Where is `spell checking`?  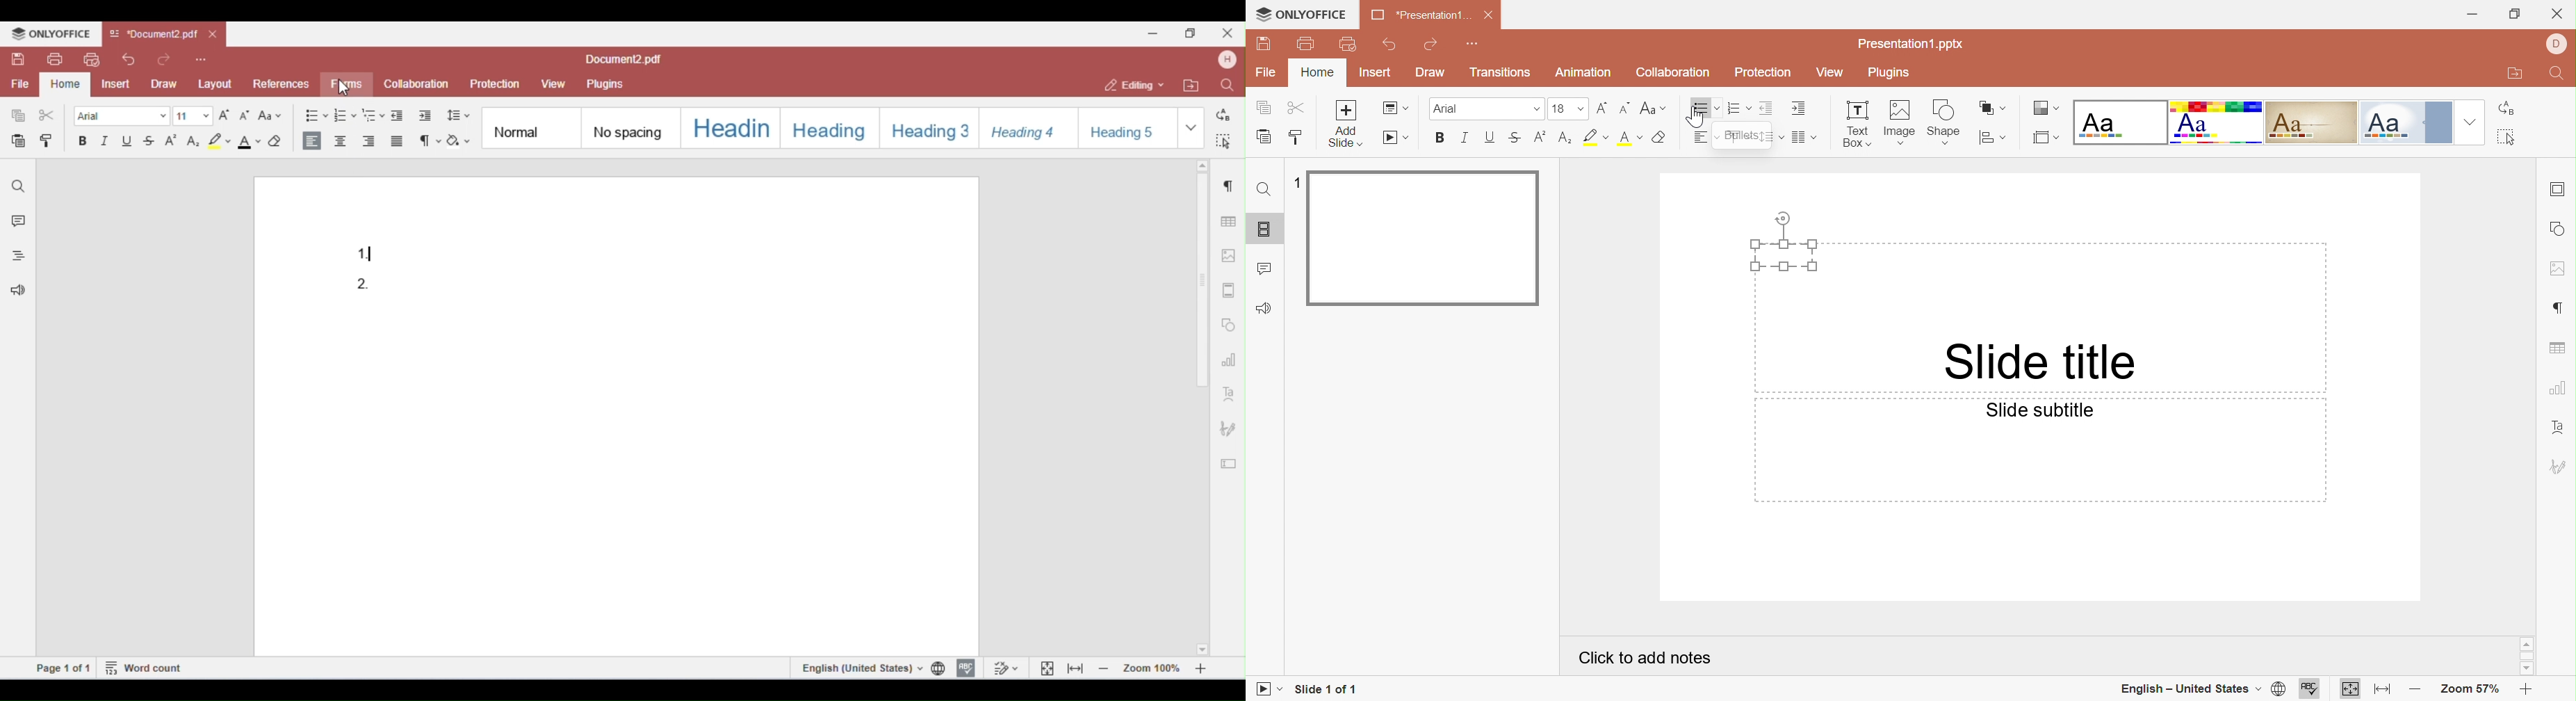 spell checking is located at coordinates (2314, 689).